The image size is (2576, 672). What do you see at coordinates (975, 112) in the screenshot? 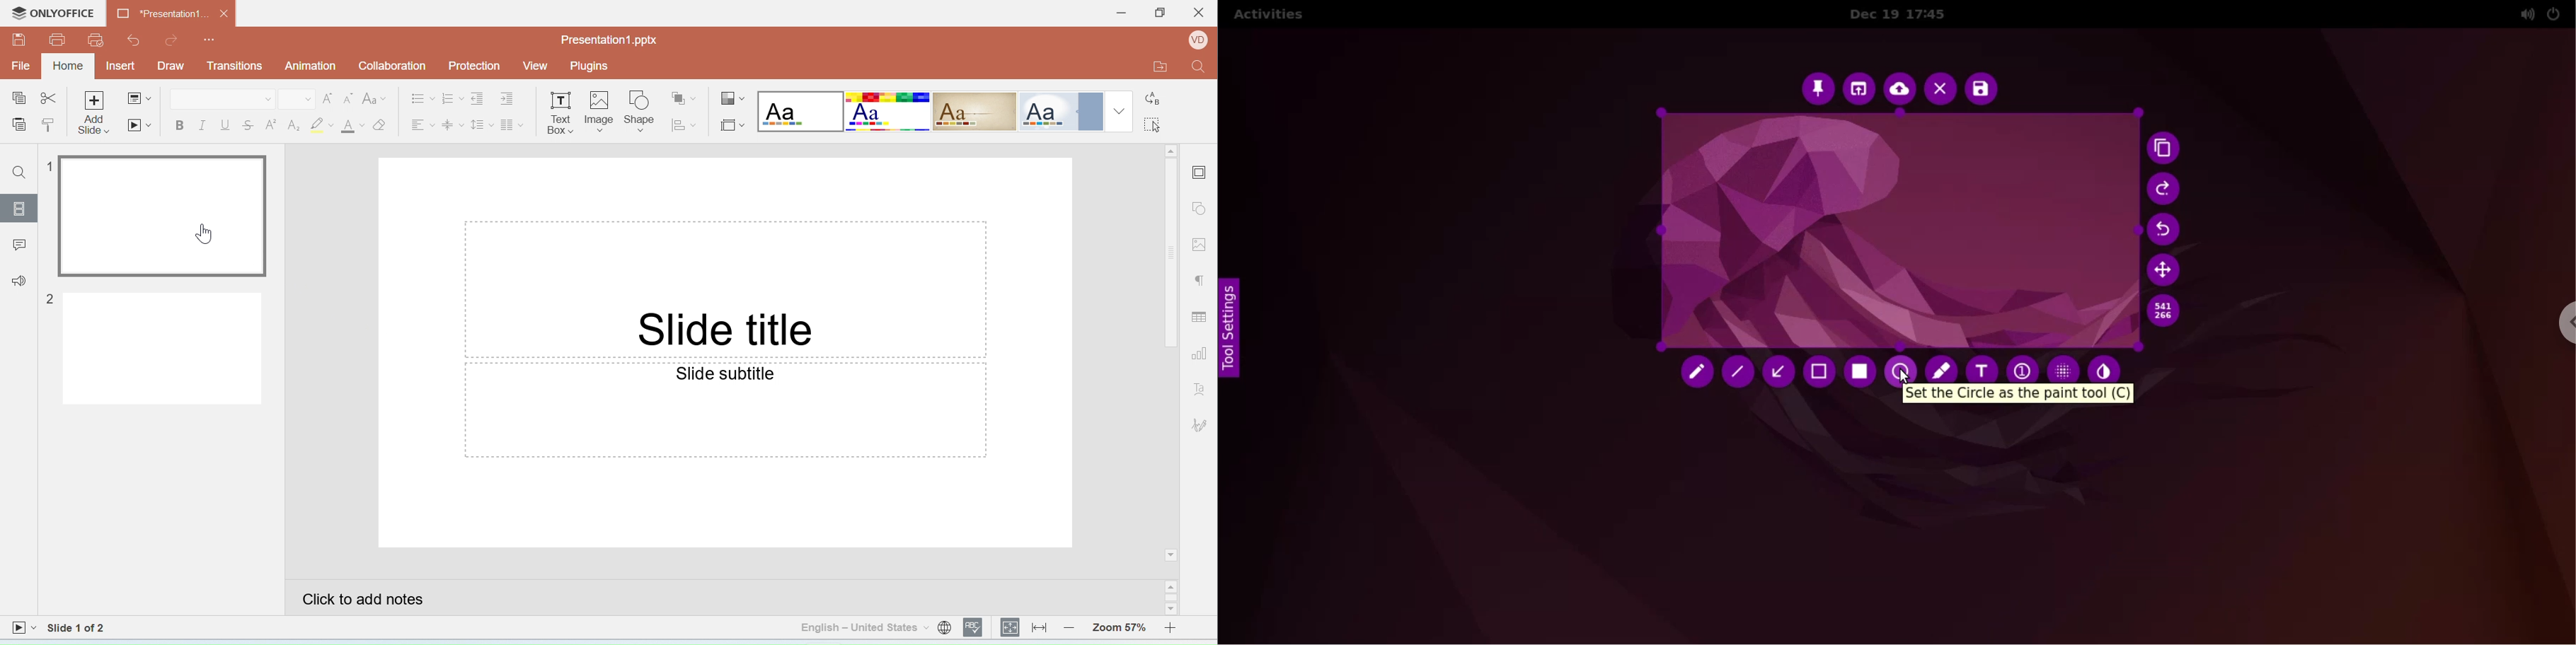
I see `Lines` at bounding box center [975, 112].